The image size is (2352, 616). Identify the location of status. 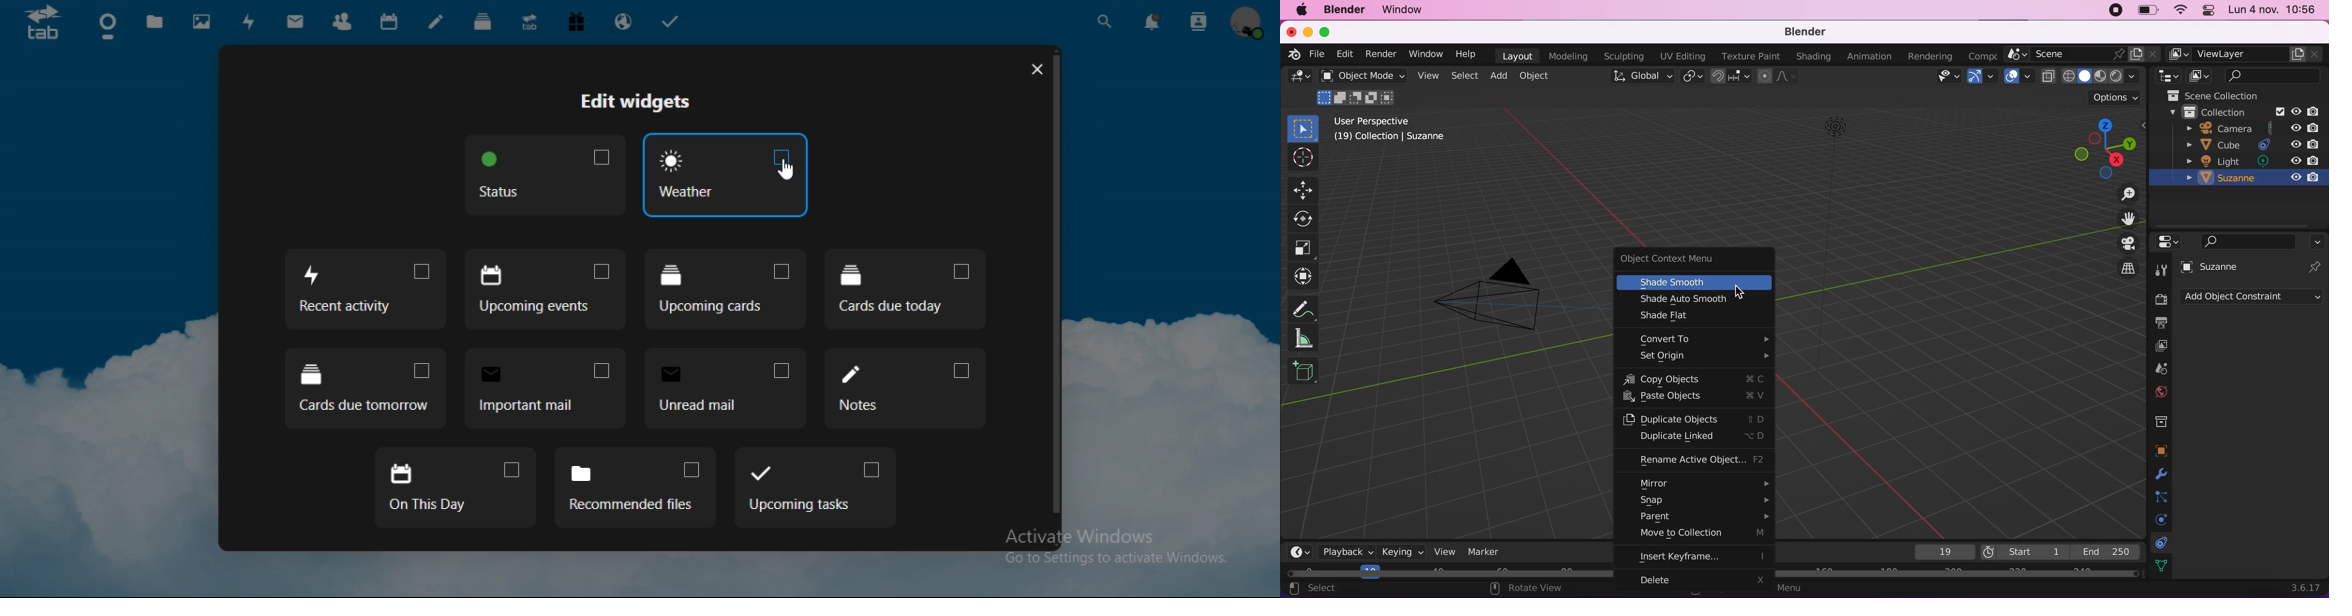
(543, 175).